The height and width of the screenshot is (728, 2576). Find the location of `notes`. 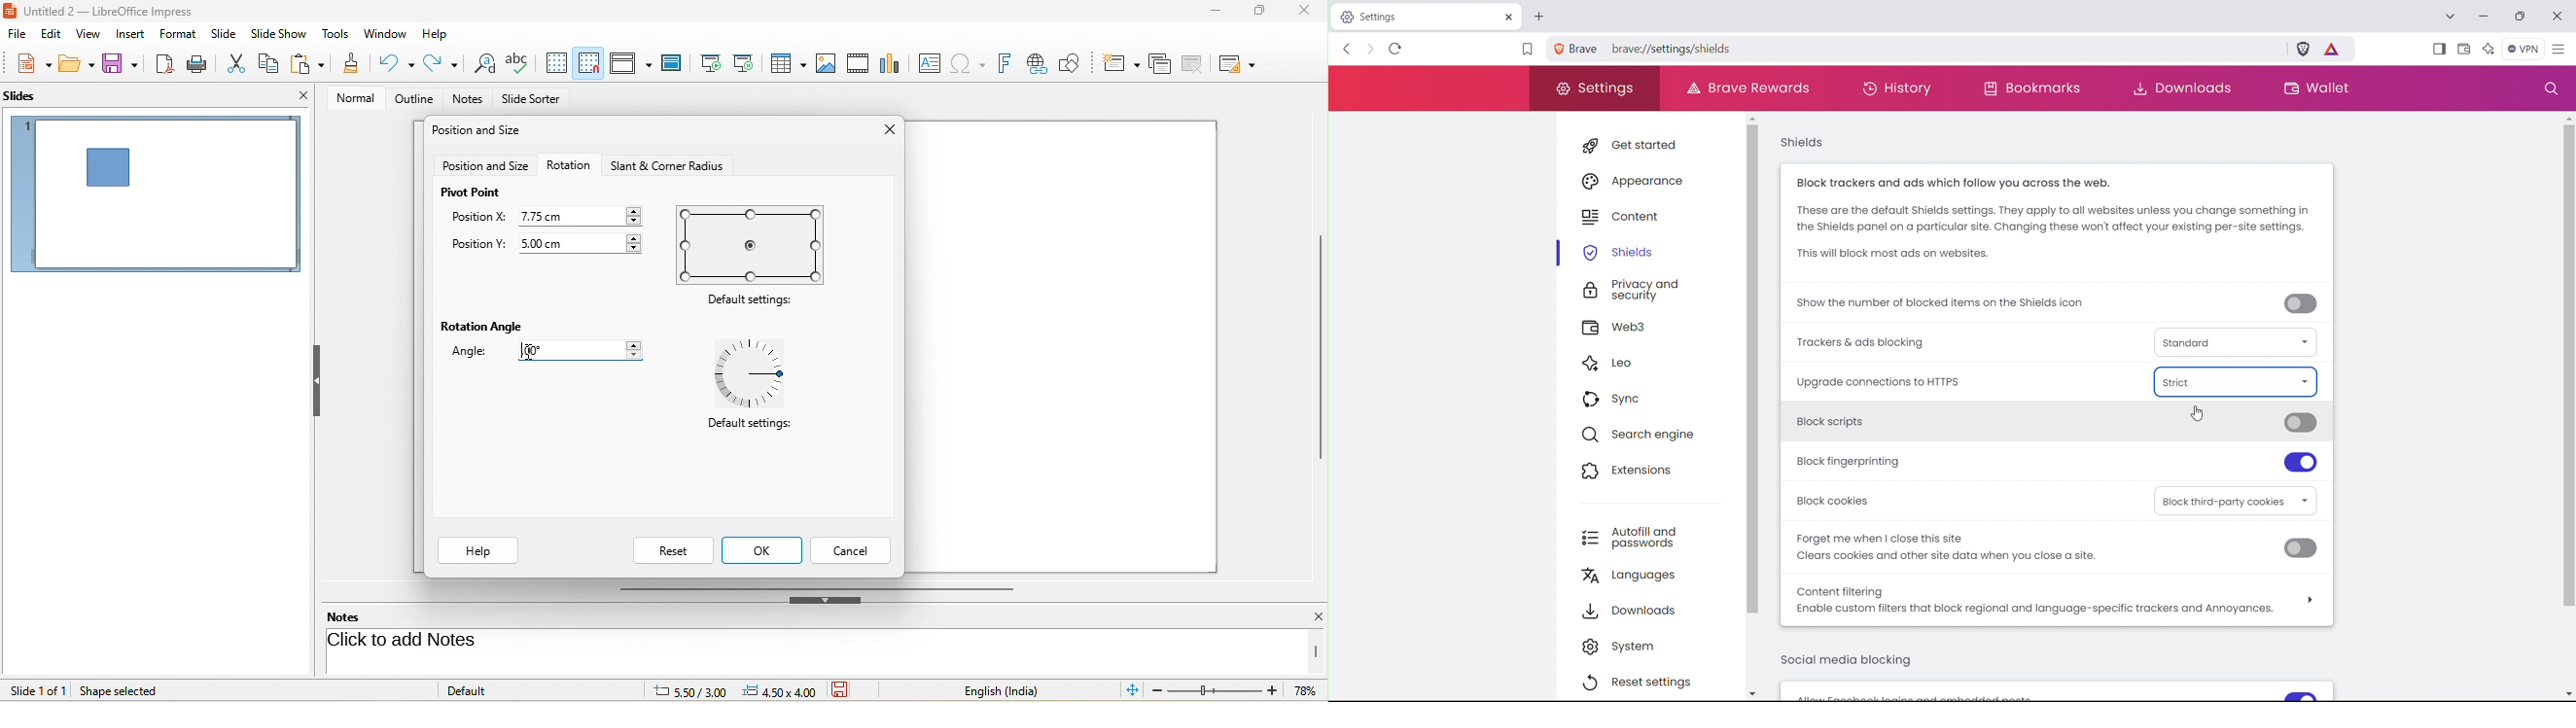

notes is located at coordinates (356, 616).